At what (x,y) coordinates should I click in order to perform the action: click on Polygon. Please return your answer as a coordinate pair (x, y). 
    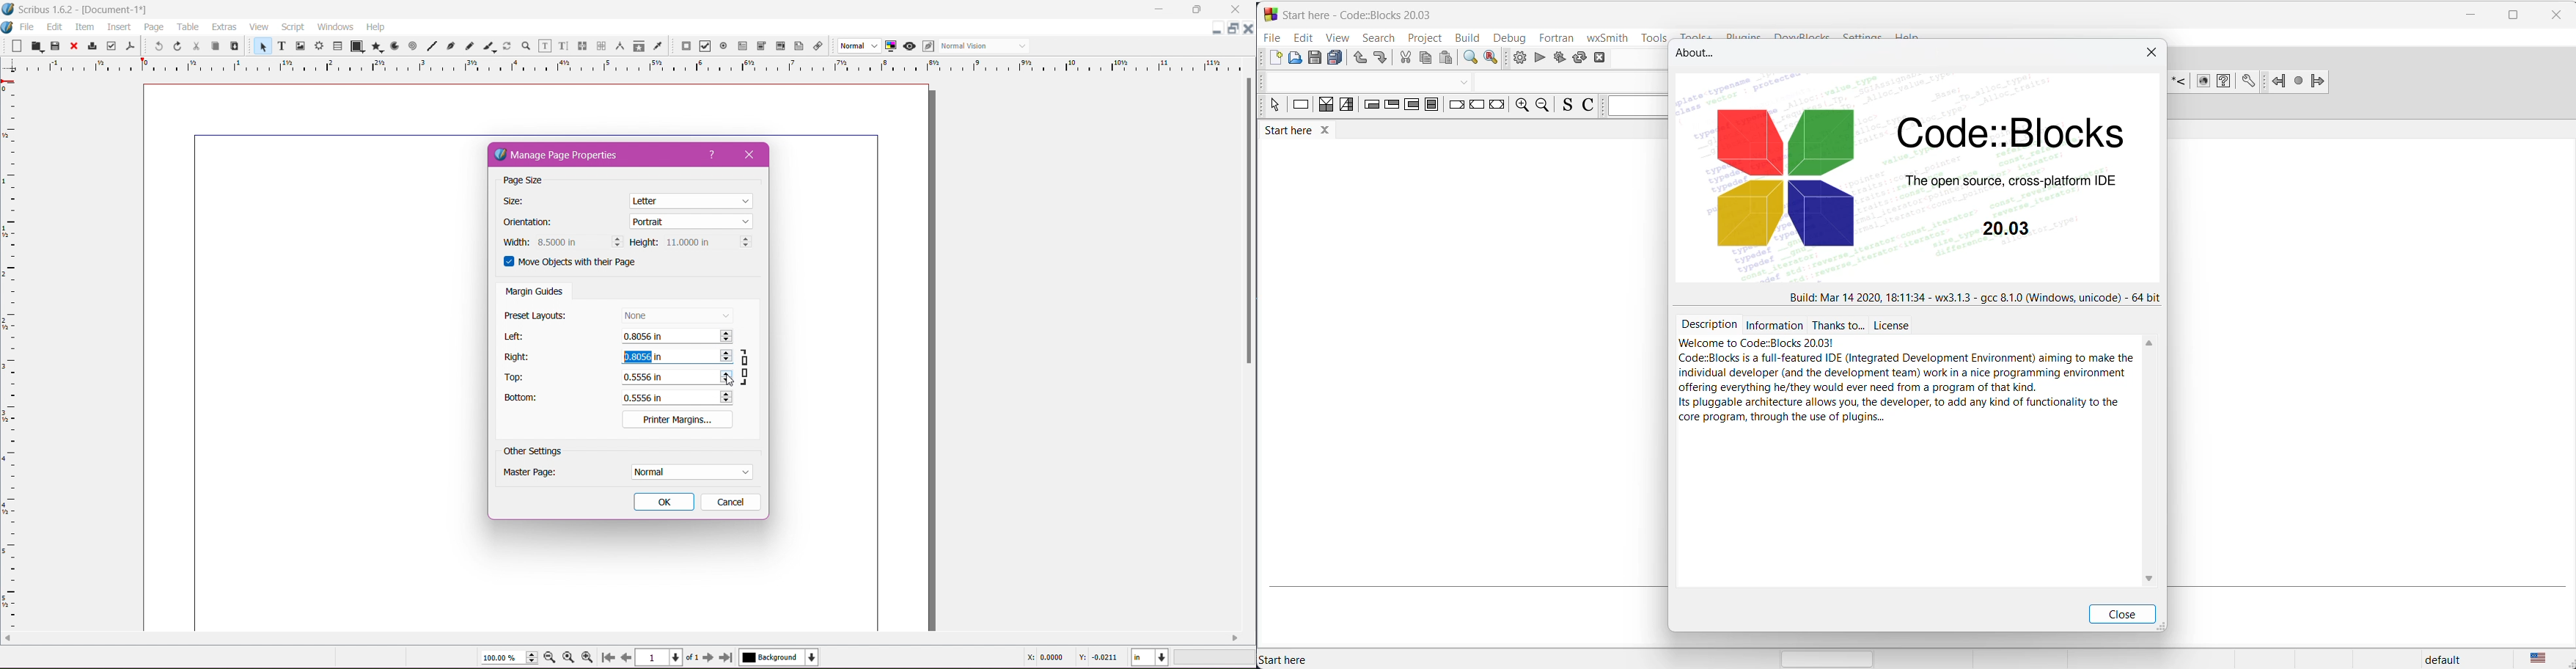
    Looking at the image, I should click on (375, 47).